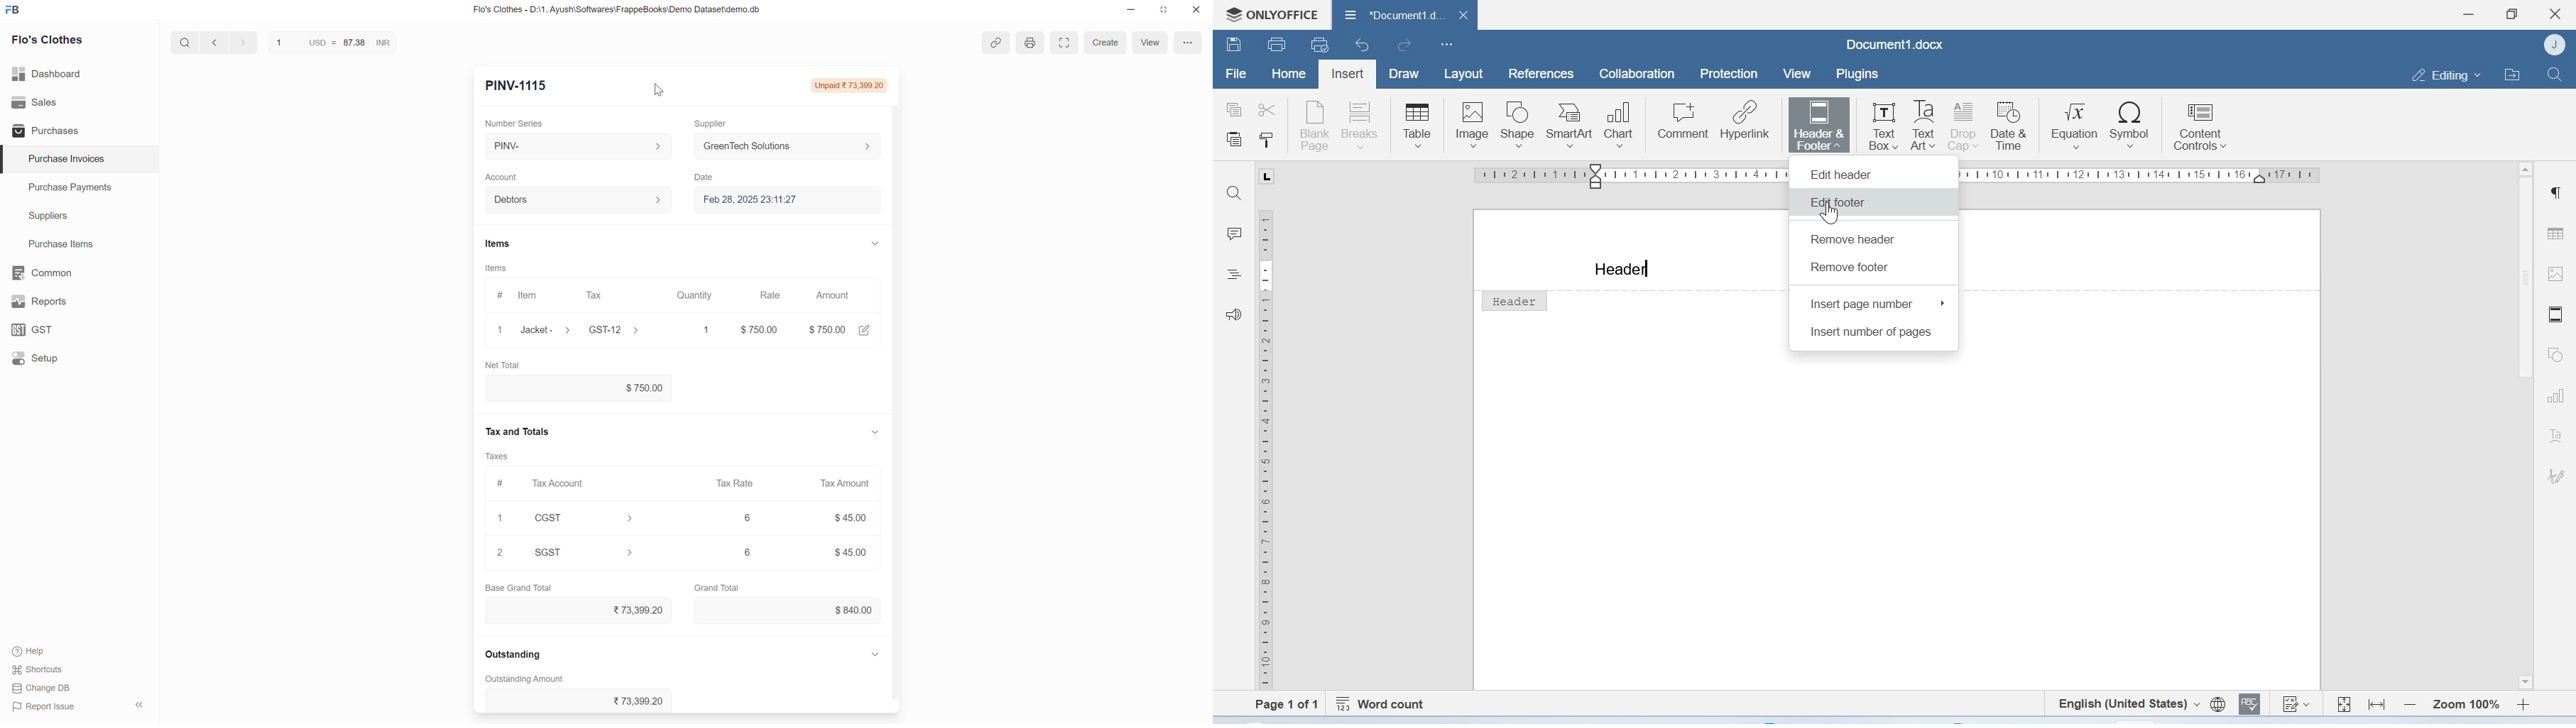  I want to click on Layout, so click(1464, 74).